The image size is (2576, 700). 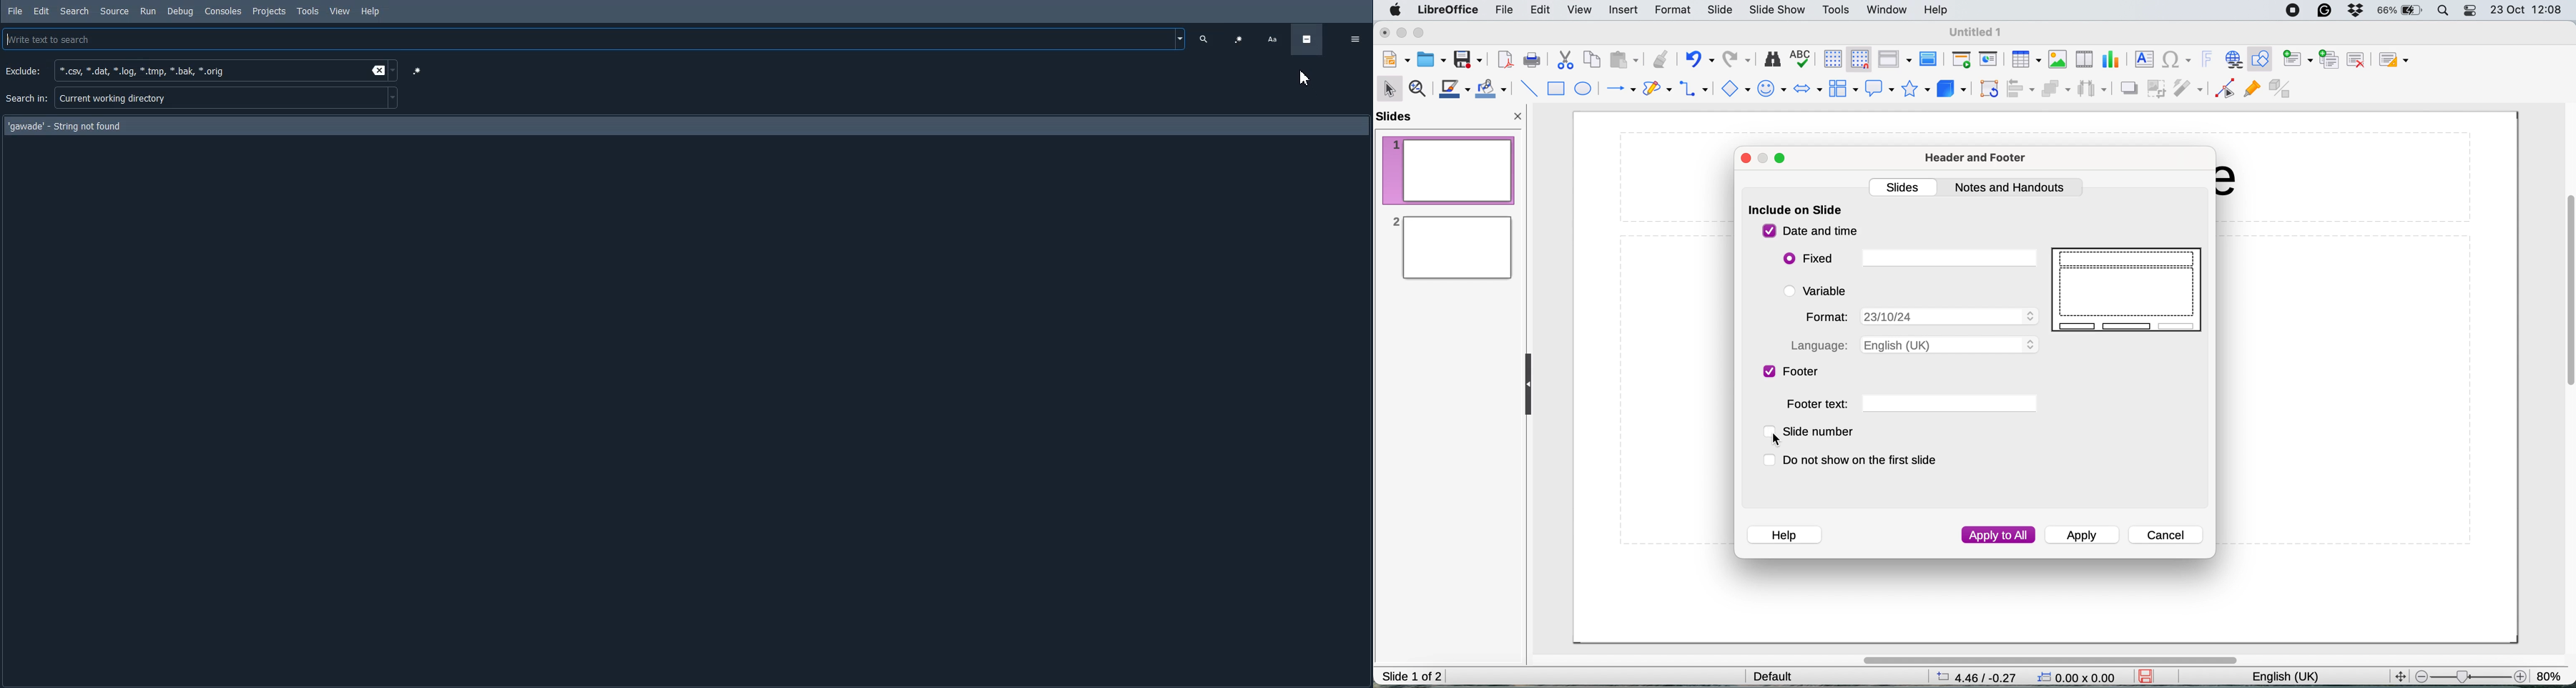 I want to click on line color, so click(x=1455, y=89).